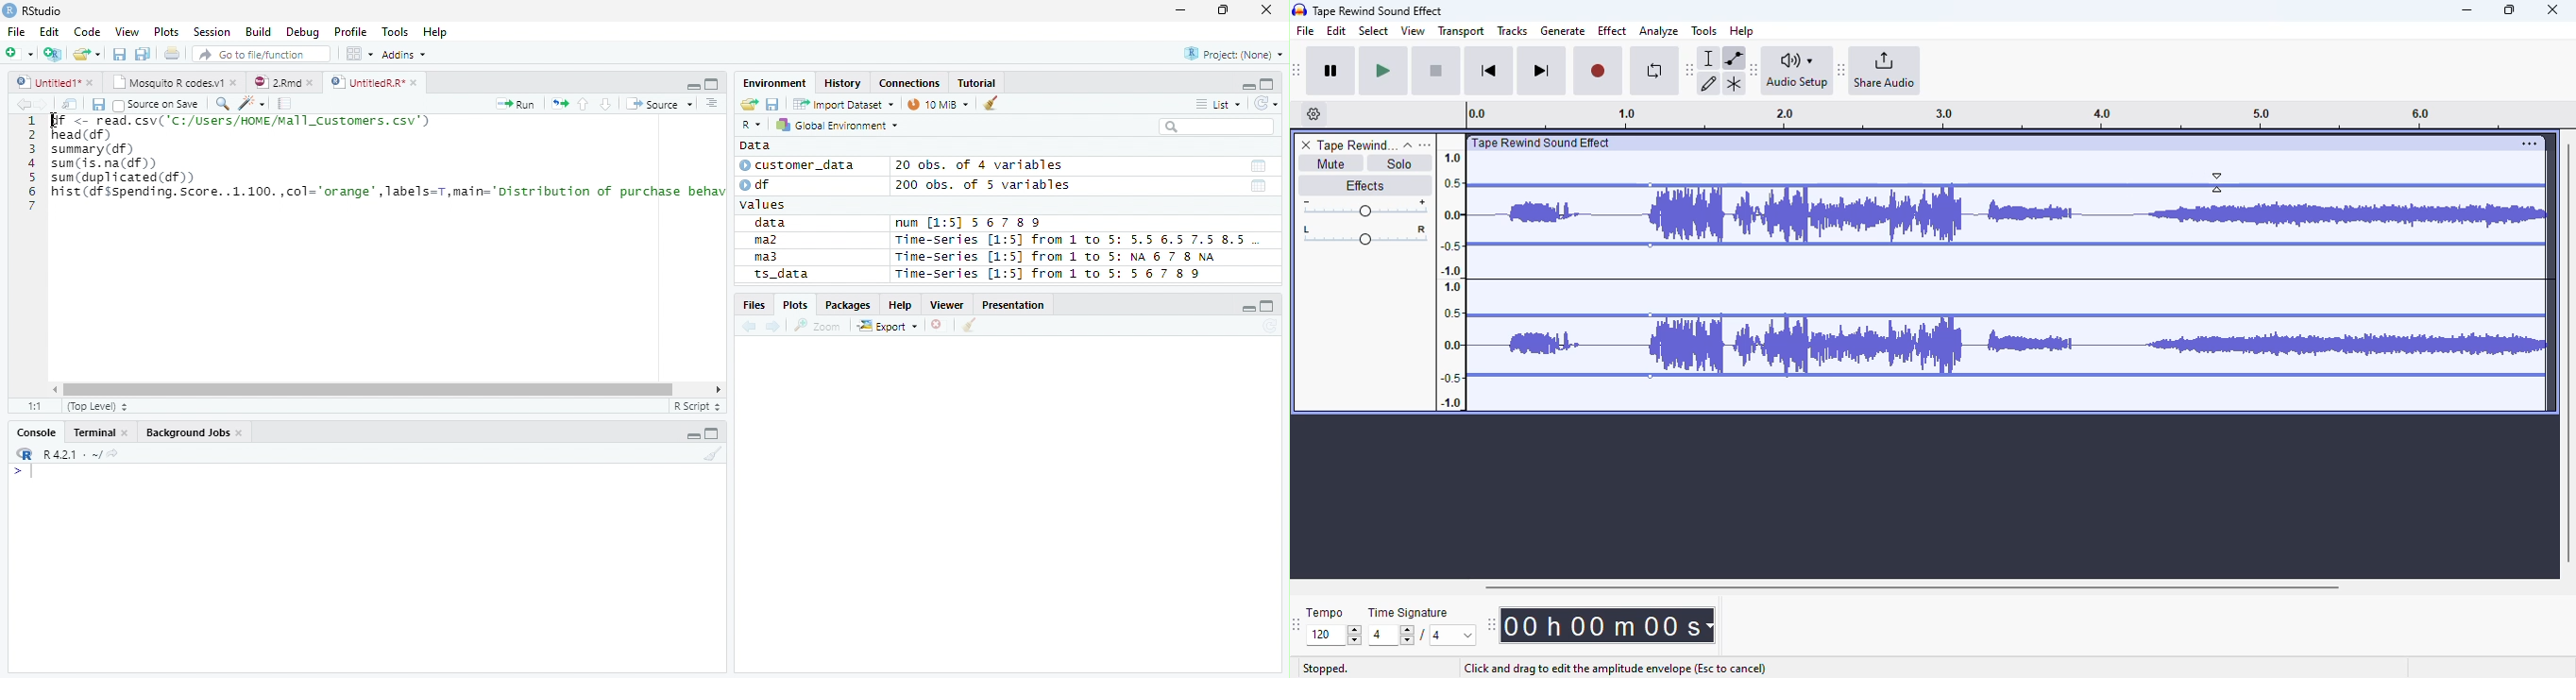  Describe the element at coordinates (376, 83) in the screenshot. I see `UnititledR.R` at that location.